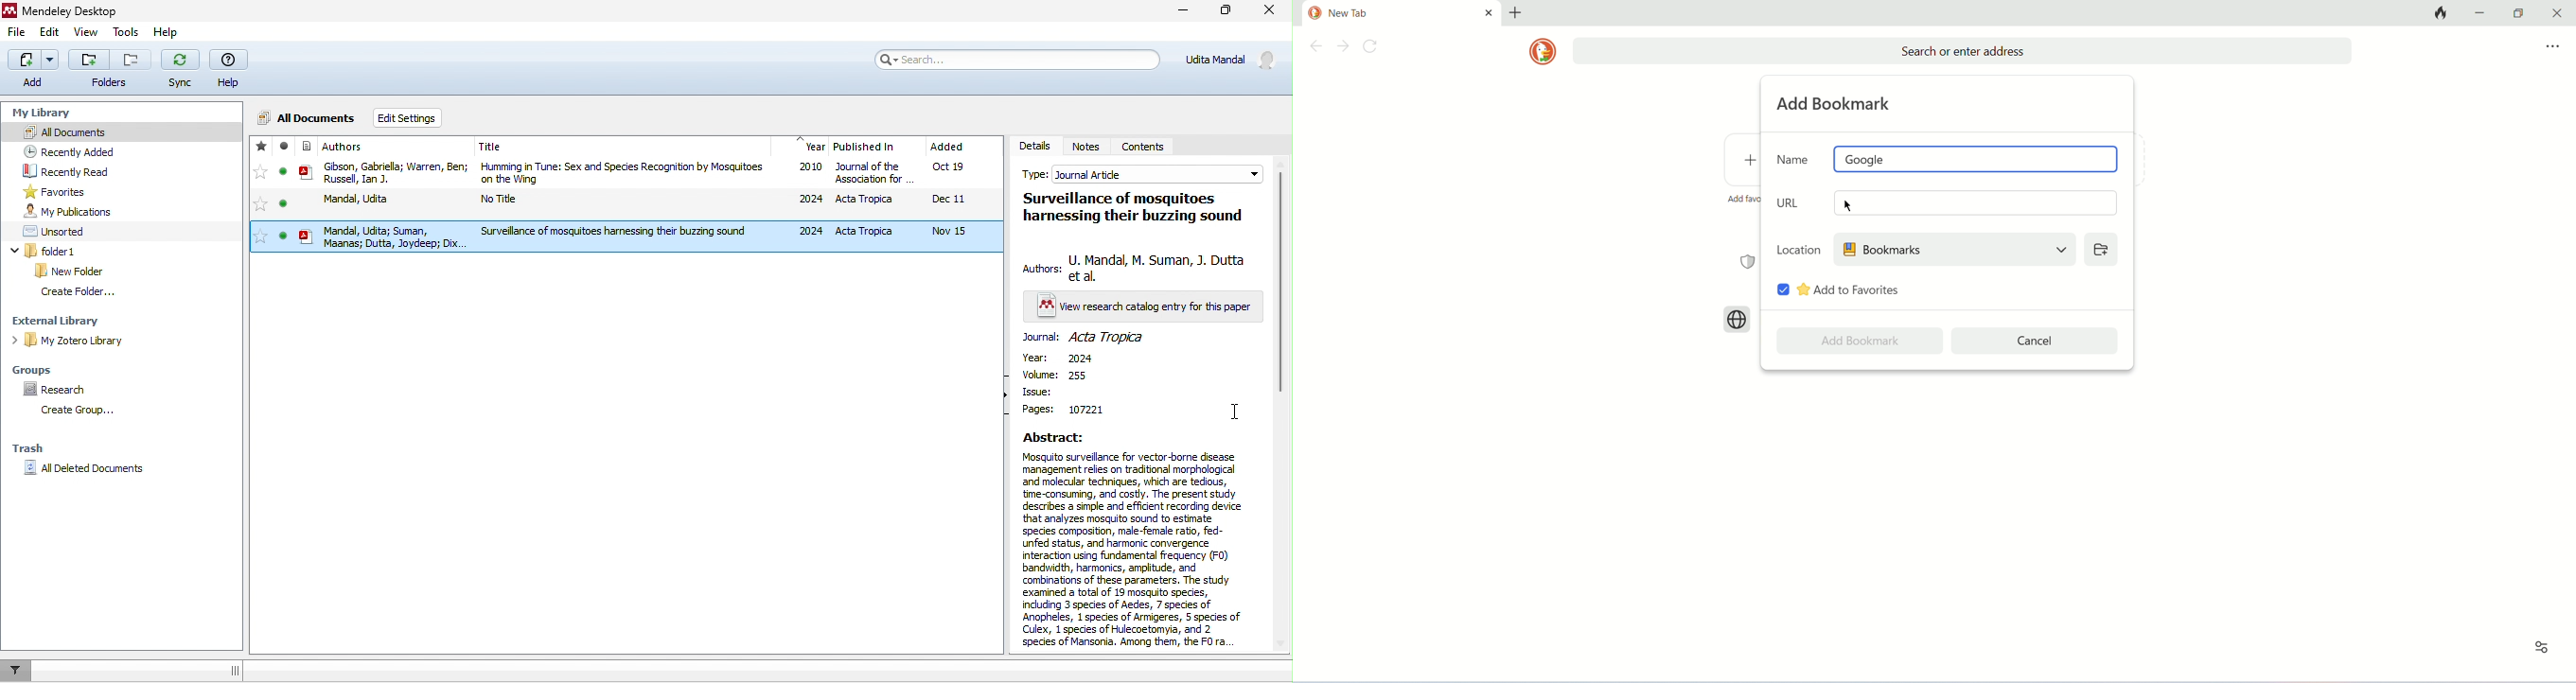 The height and width of the screenshot is (700, 2576). Describe the element at coordinates (1270, 11) in the screenshot. I see `close` at that location.